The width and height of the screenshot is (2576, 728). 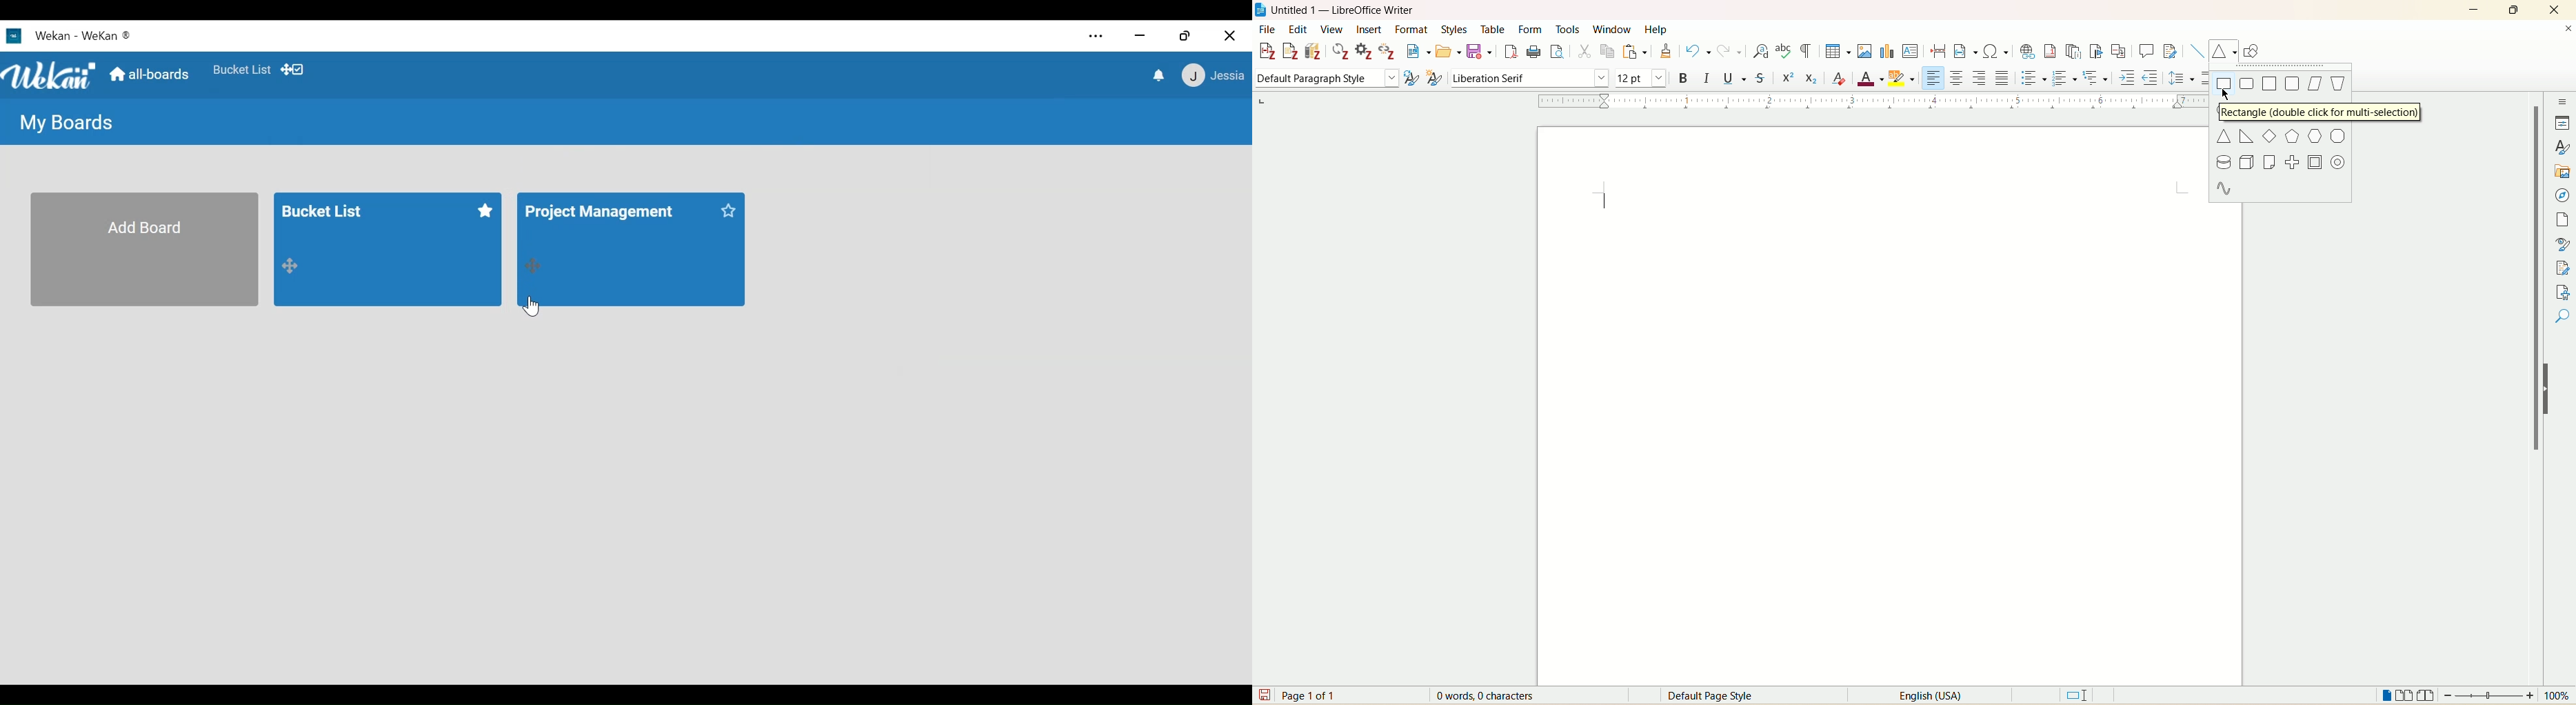 I want to click on align center, so click(x=1958, y=78).